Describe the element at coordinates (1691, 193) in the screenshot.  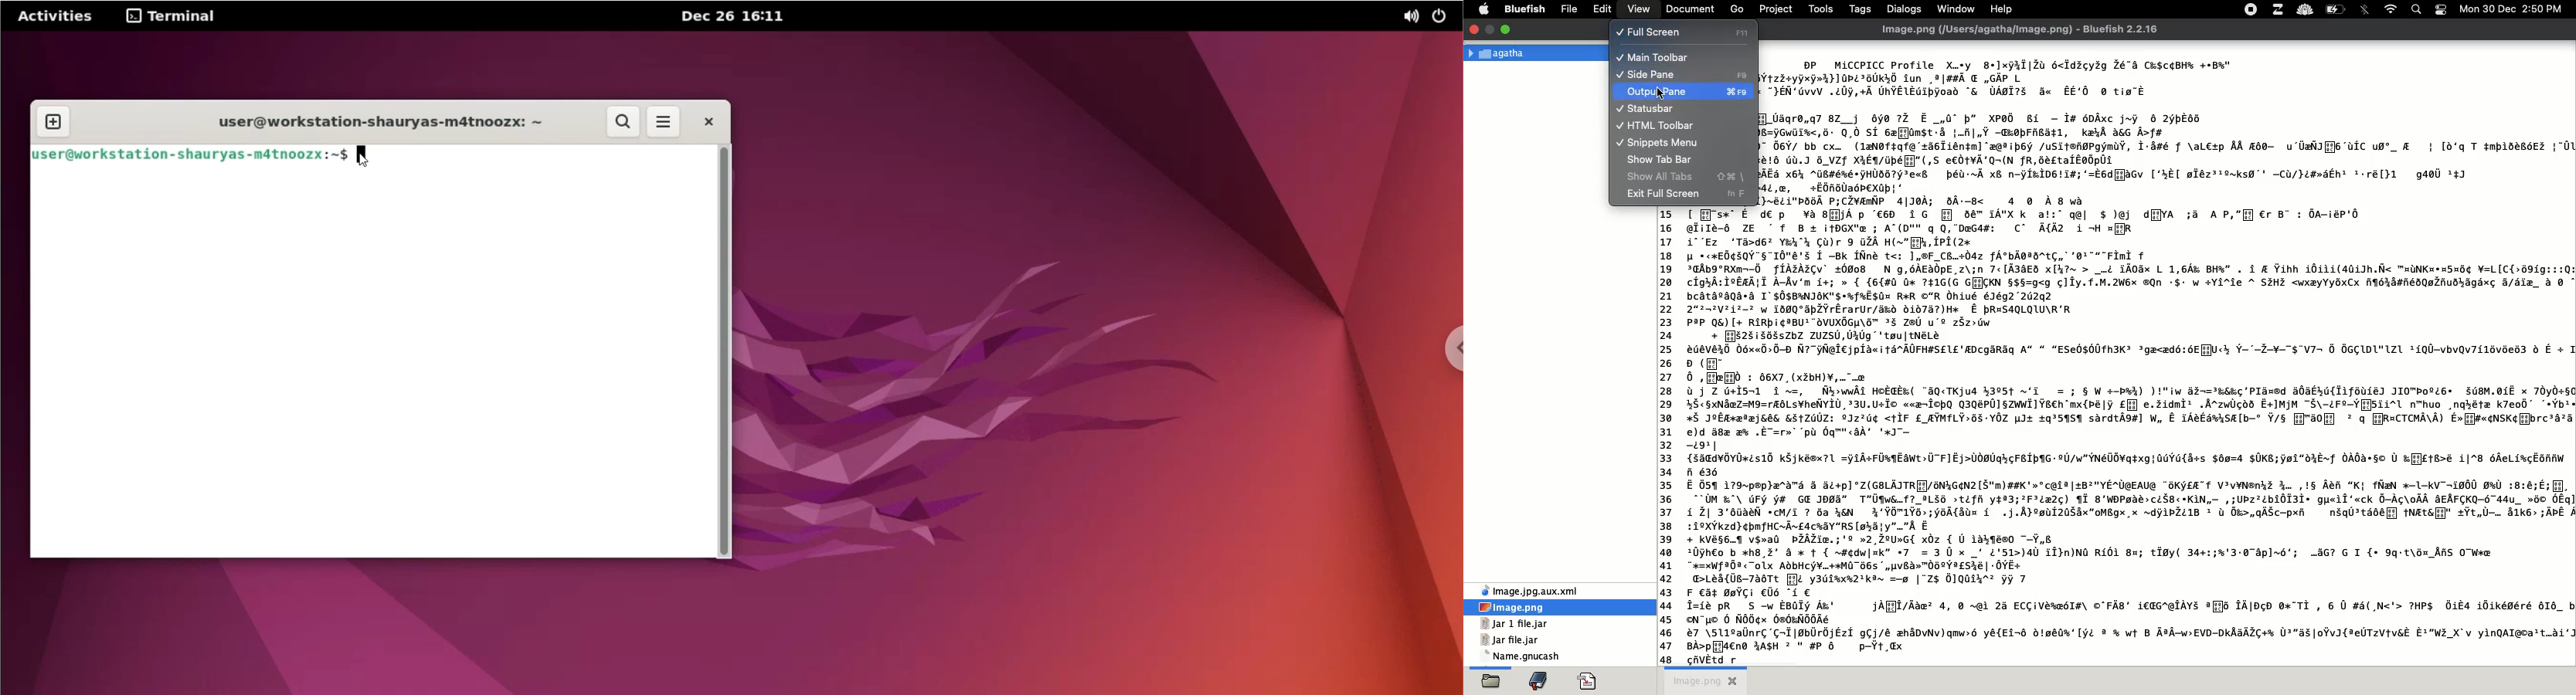
I see `exit full screen` at that location.